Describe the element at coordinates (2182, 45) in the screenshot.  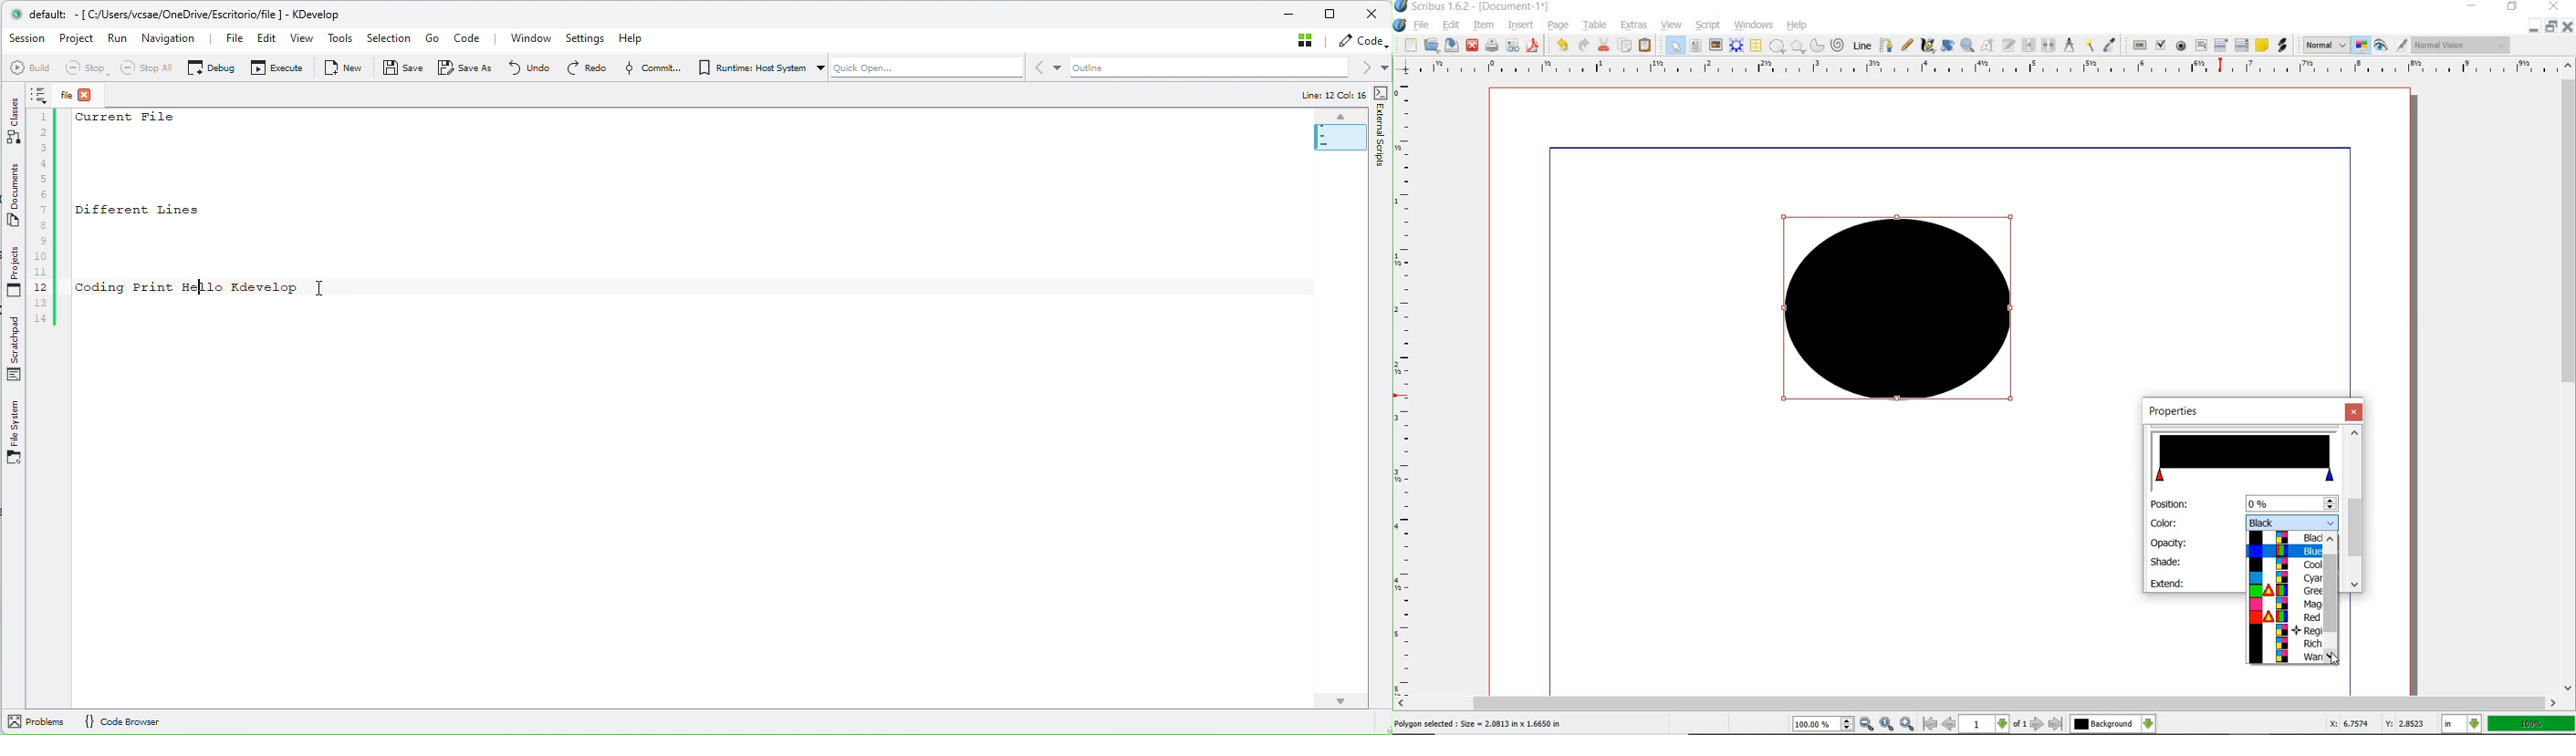
I see `PDF RADIO BUTTON` at that location.